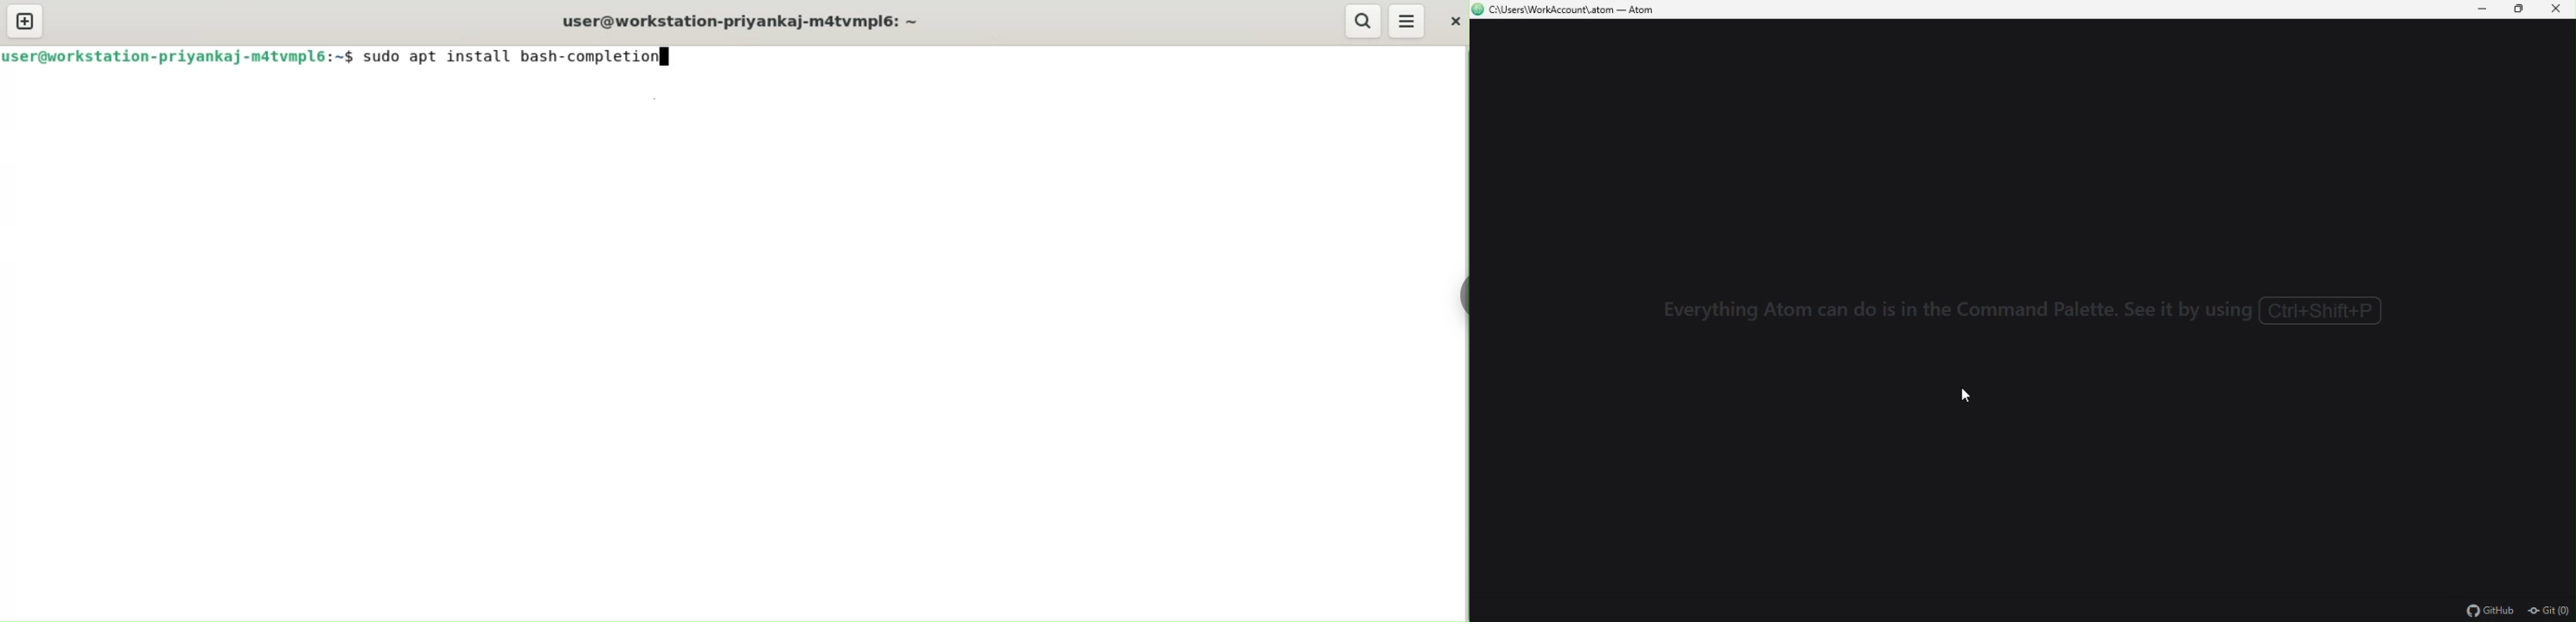  What do you see at coordinates (1452, 24) in the screenshot?
I see `close` at bounding box center [1452, 24].